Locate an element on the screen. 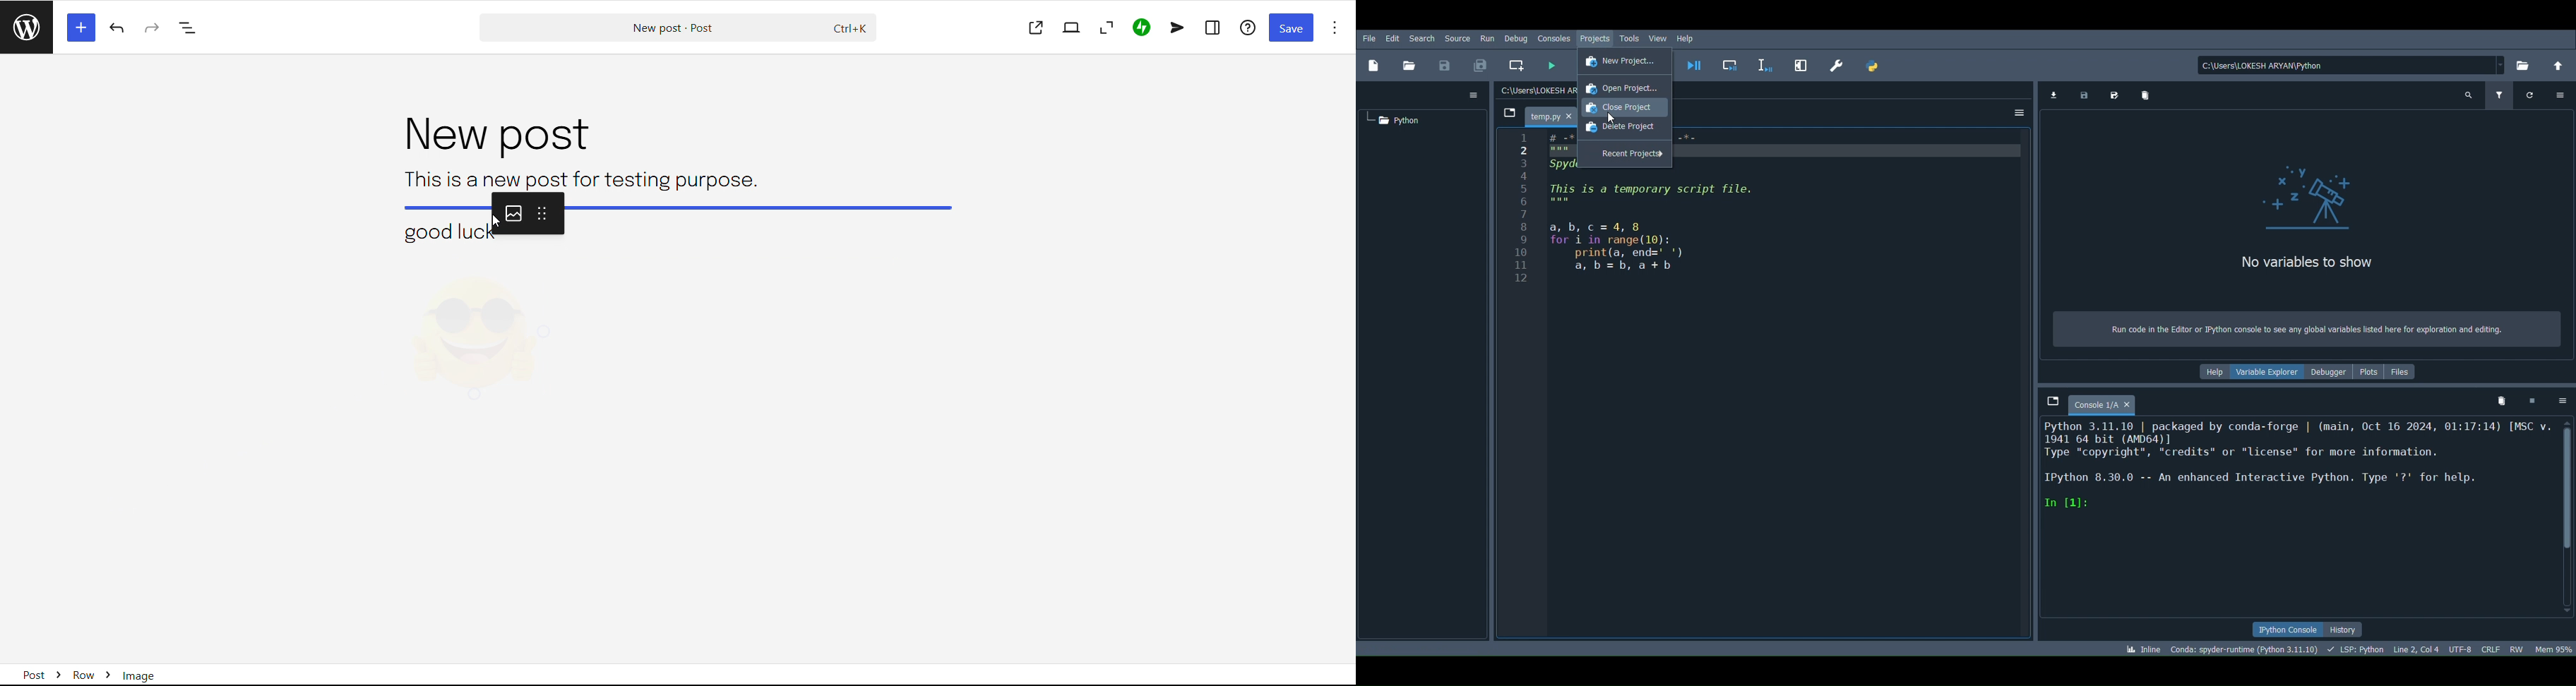  Delete project is located at coordinates (1618, 130).